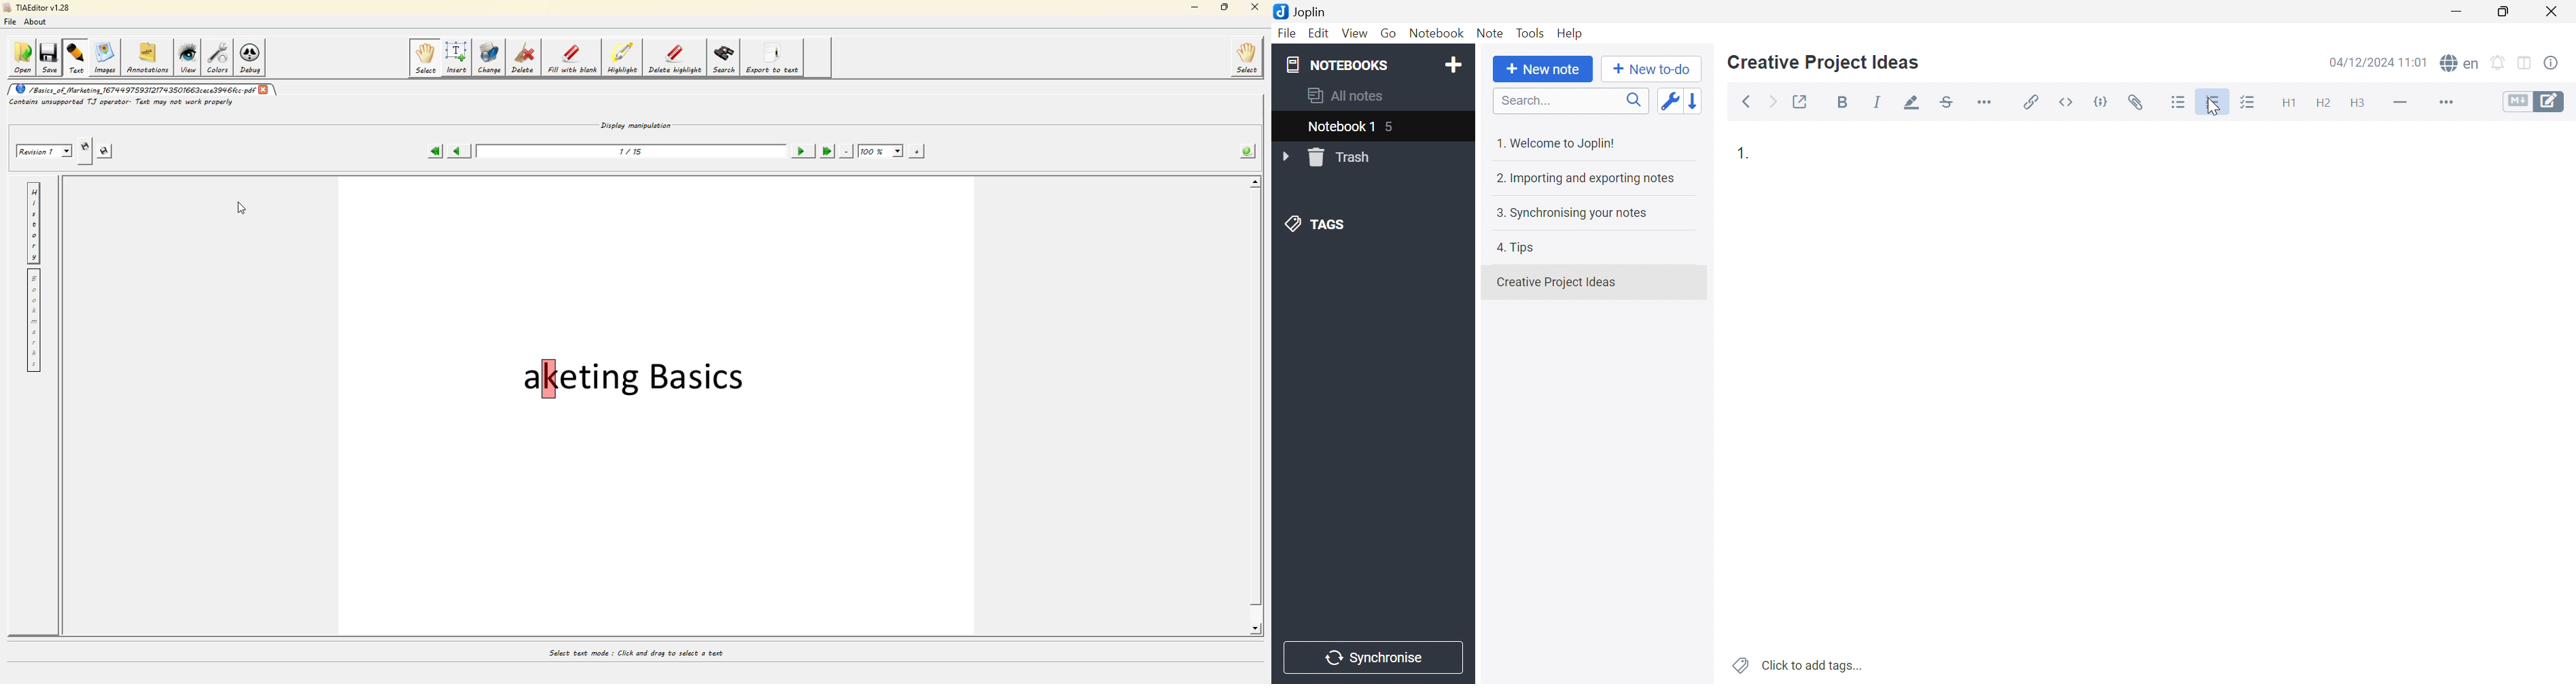 The image size is (2576, 700). Describe the element at coordinates (1542, 69) in the screenshot. I see `New note` at that location.